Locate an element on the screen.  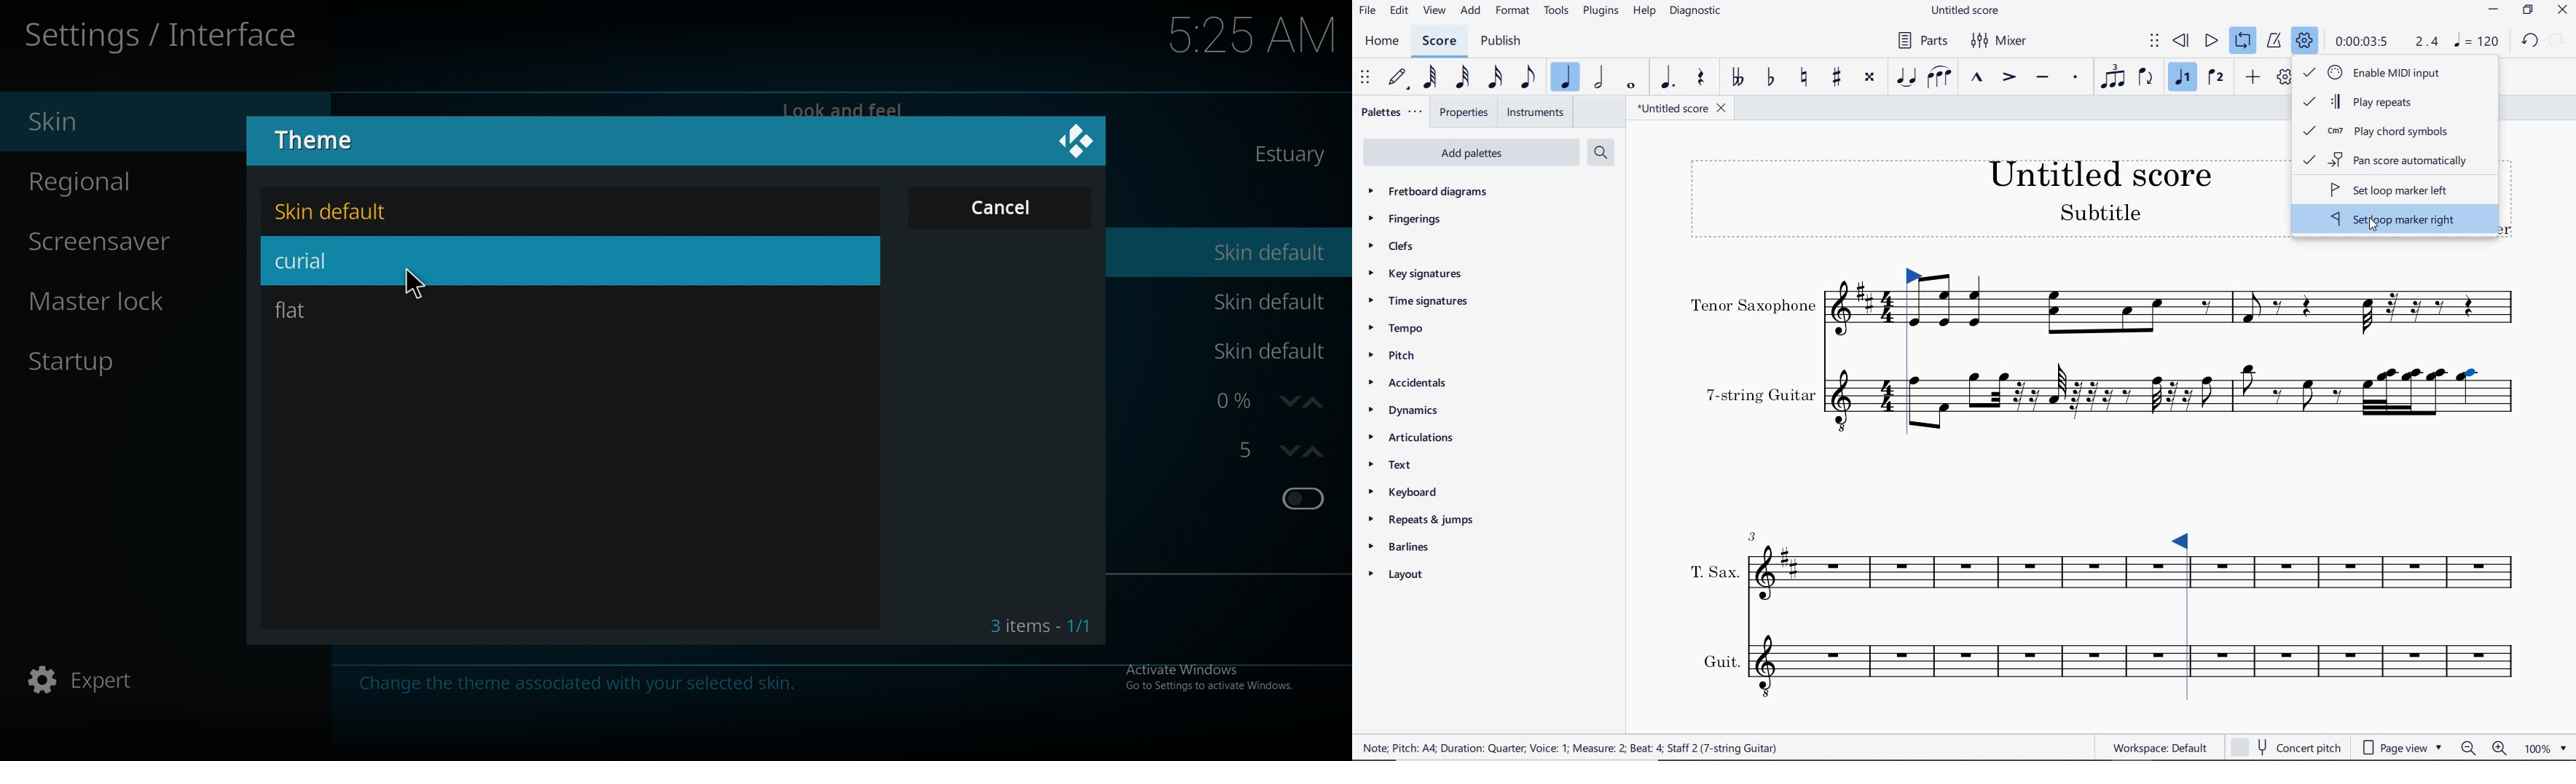
SELECT TO MOVE is located at coordinates (2154, 39).